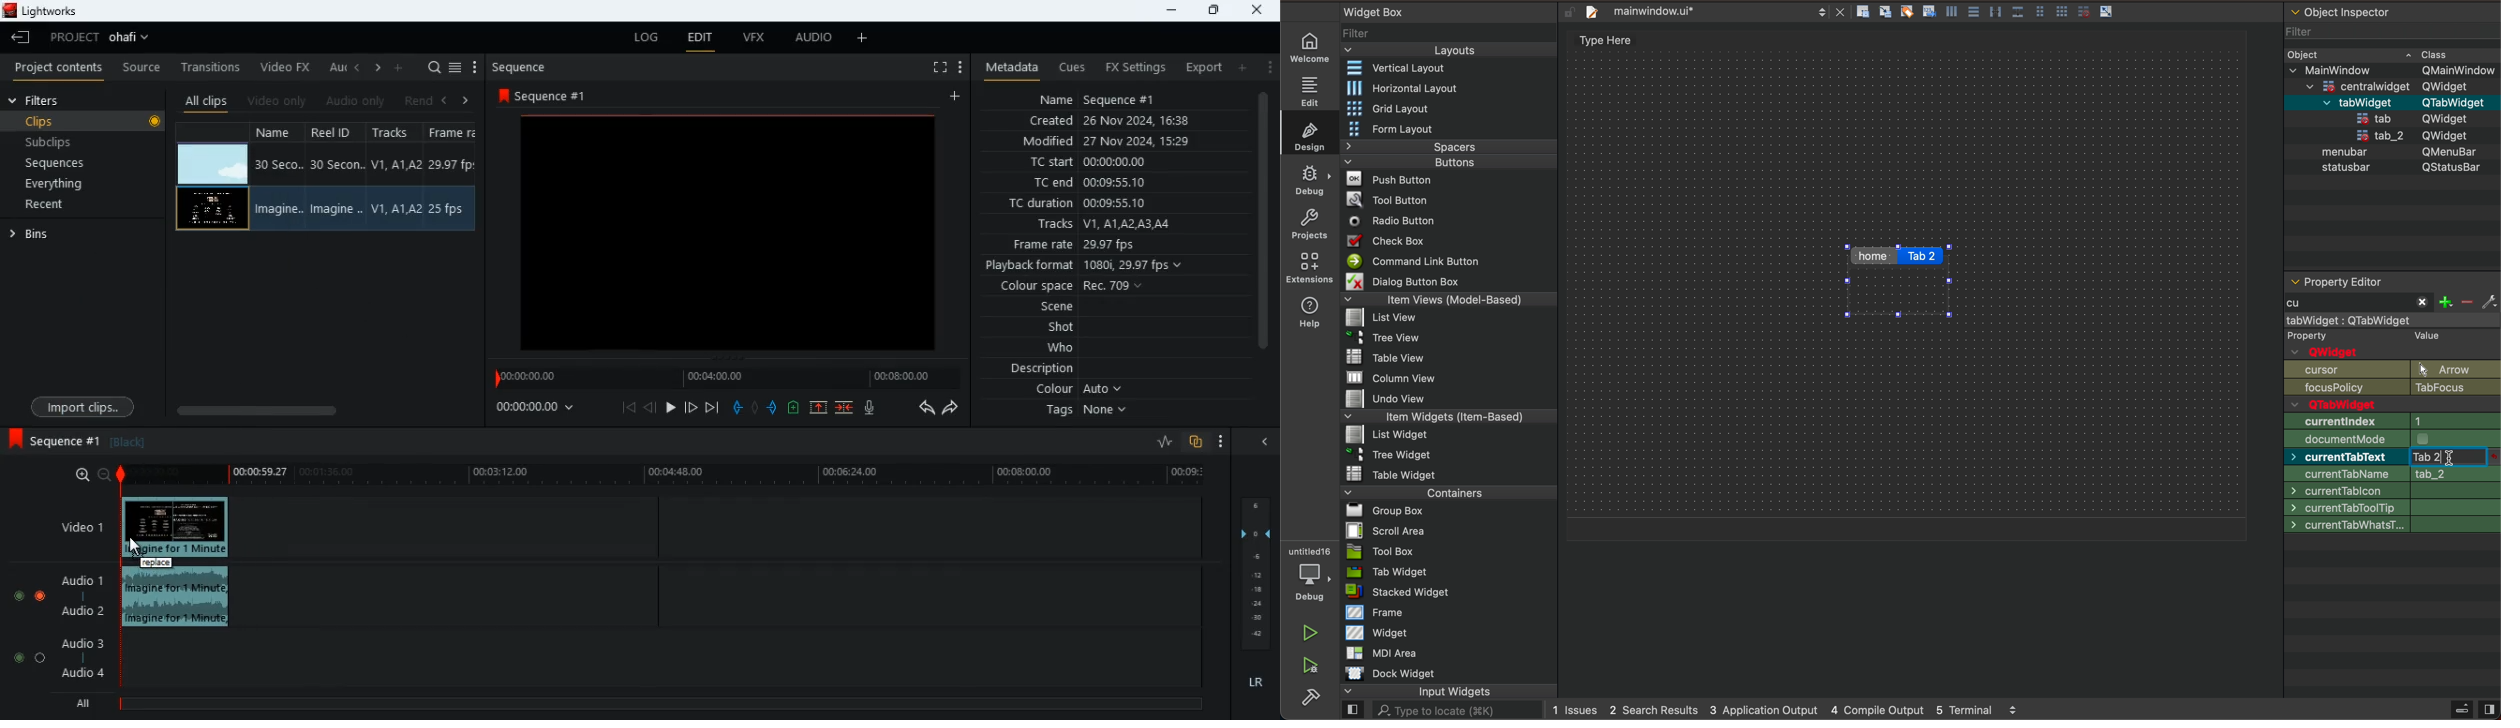  Describe the element at coordinates (176, 599) in the screenshot. I see `"Imagine" audio clip` at that location.